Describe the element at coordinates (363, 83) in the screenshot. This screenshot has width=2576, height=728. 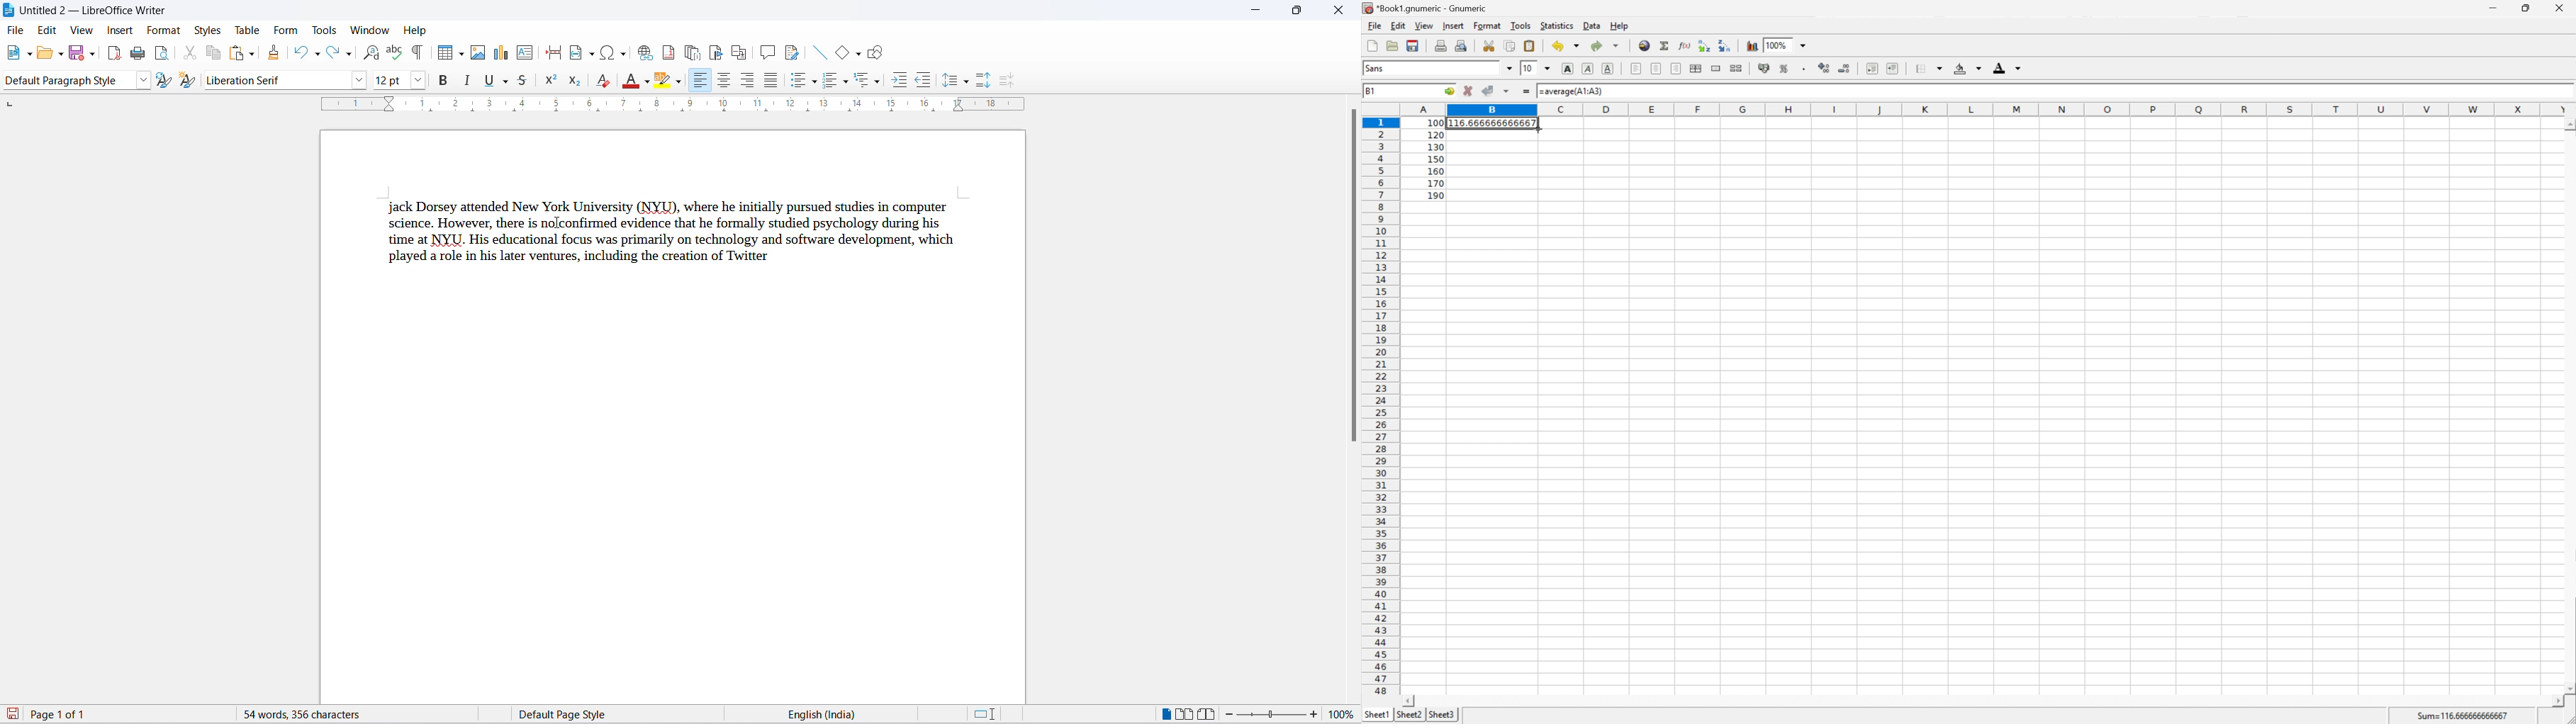
I see `font name options dropdown` at that location.